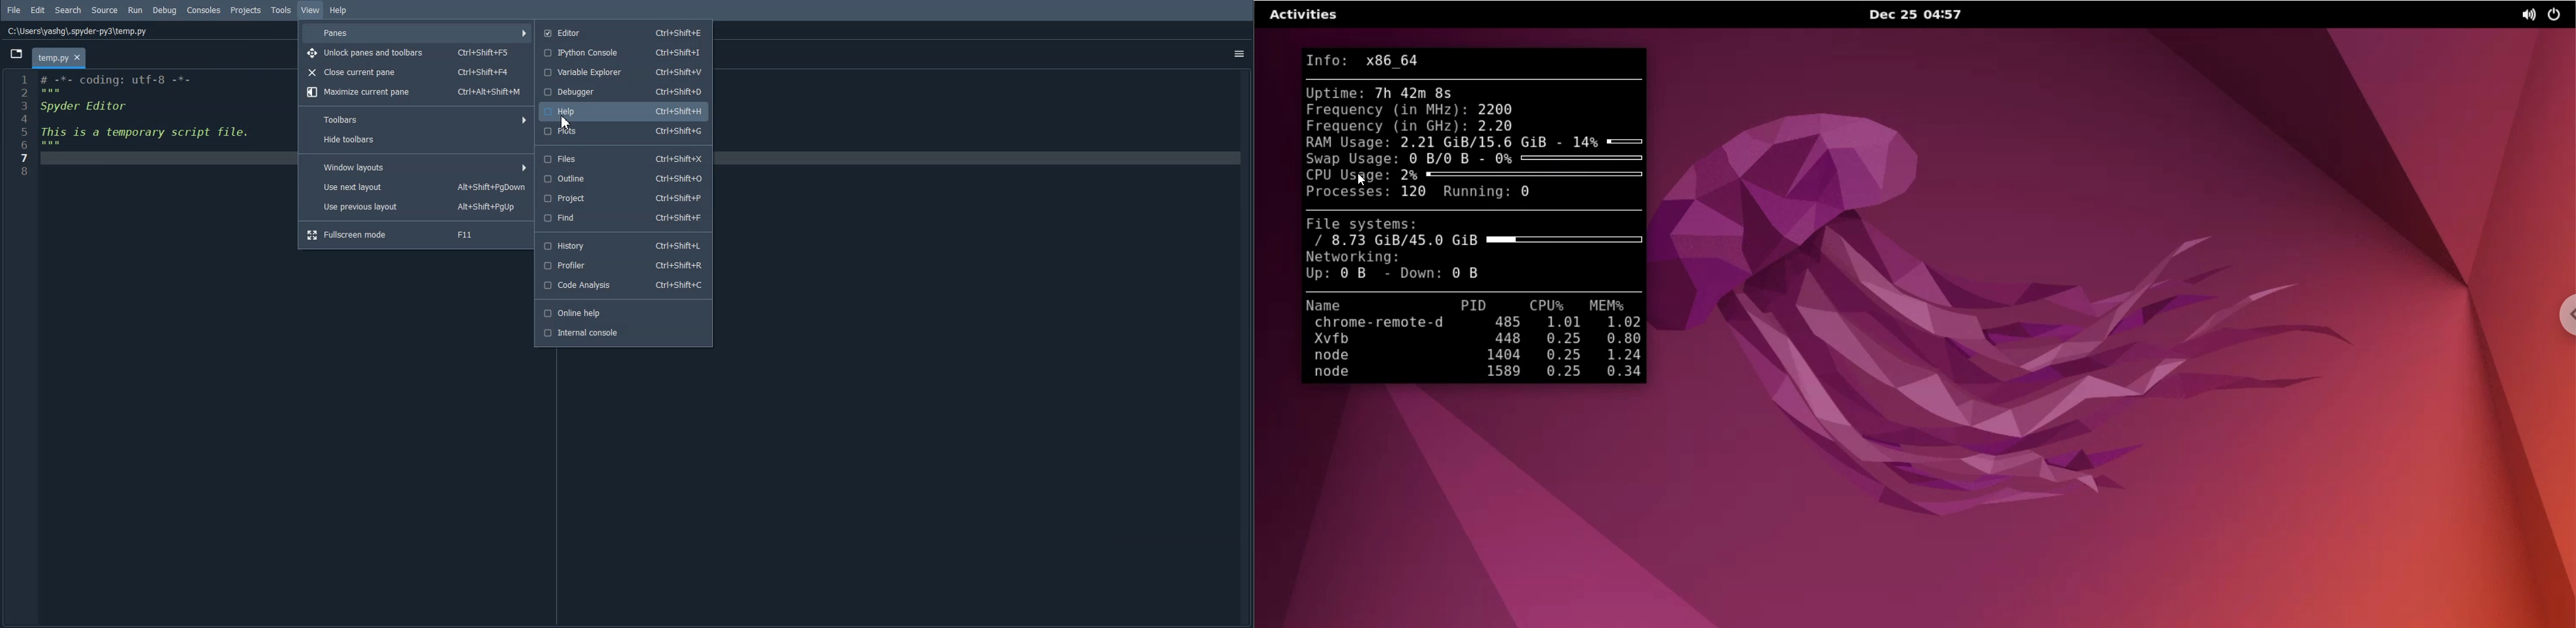 Image resolution: width=2576 pixels, height=644 pixels. Describe the element at coordinates (69, 10) in the screenshot. I see `Search` at that location.